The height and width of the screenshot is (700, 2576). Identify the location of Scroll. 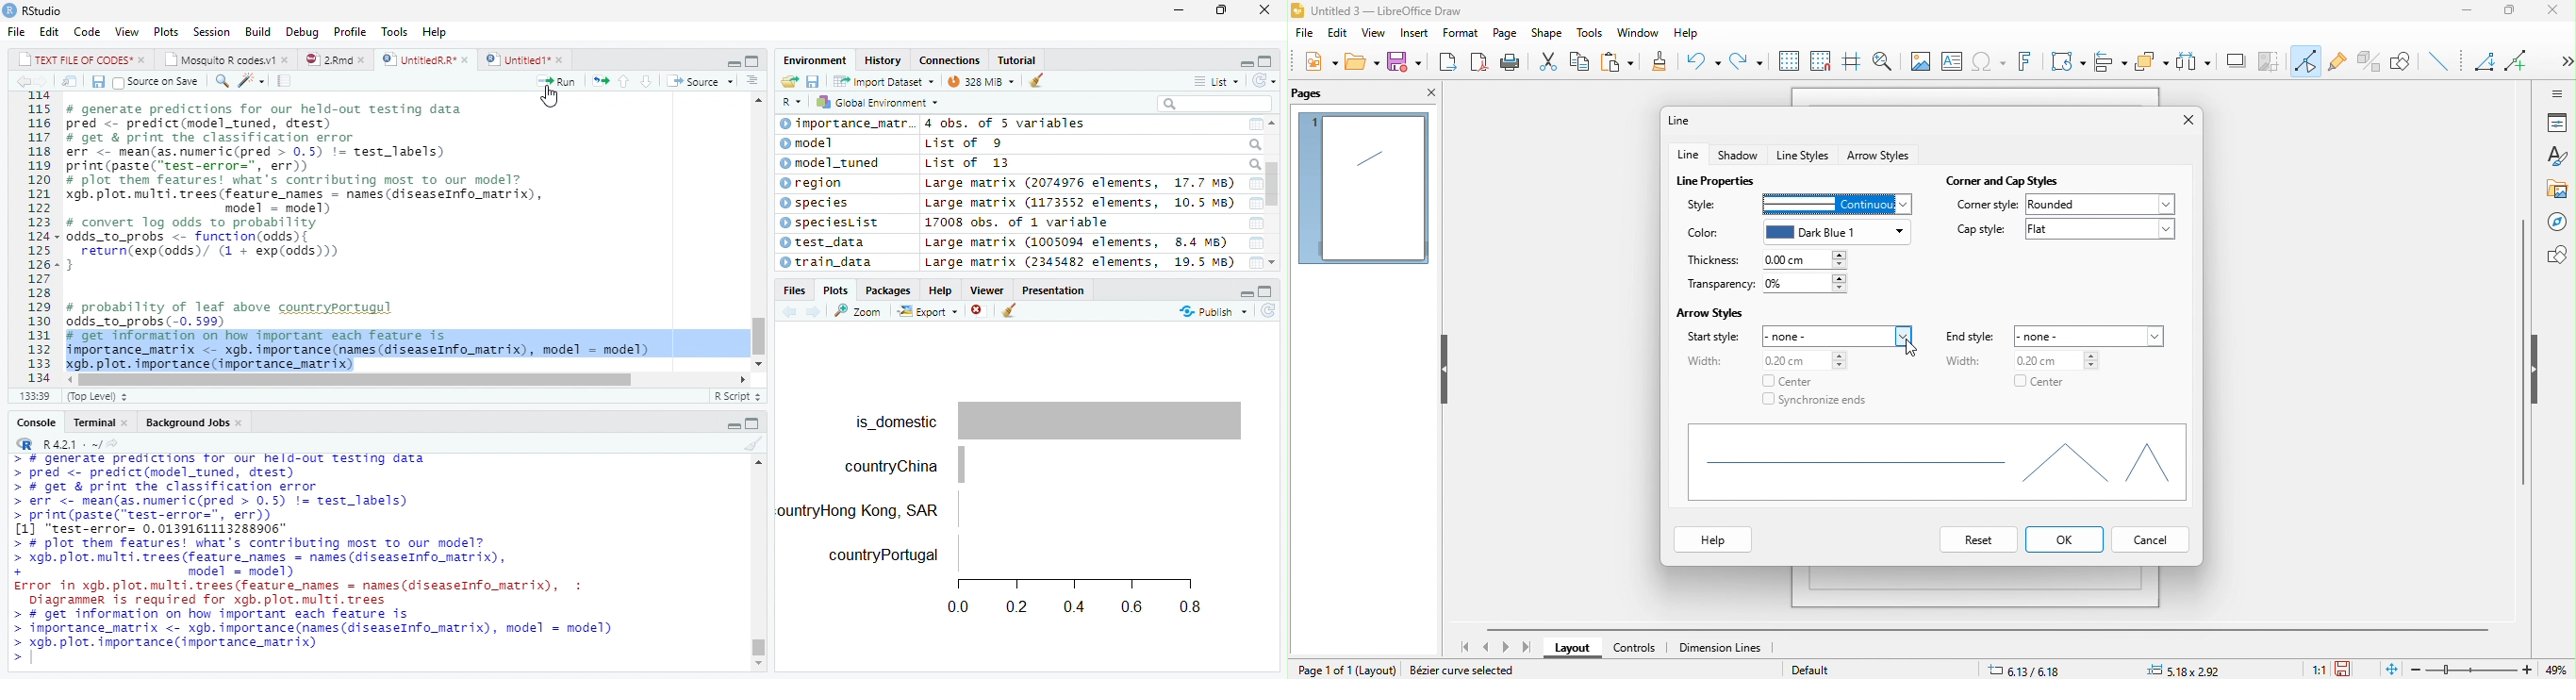
(406, 381).